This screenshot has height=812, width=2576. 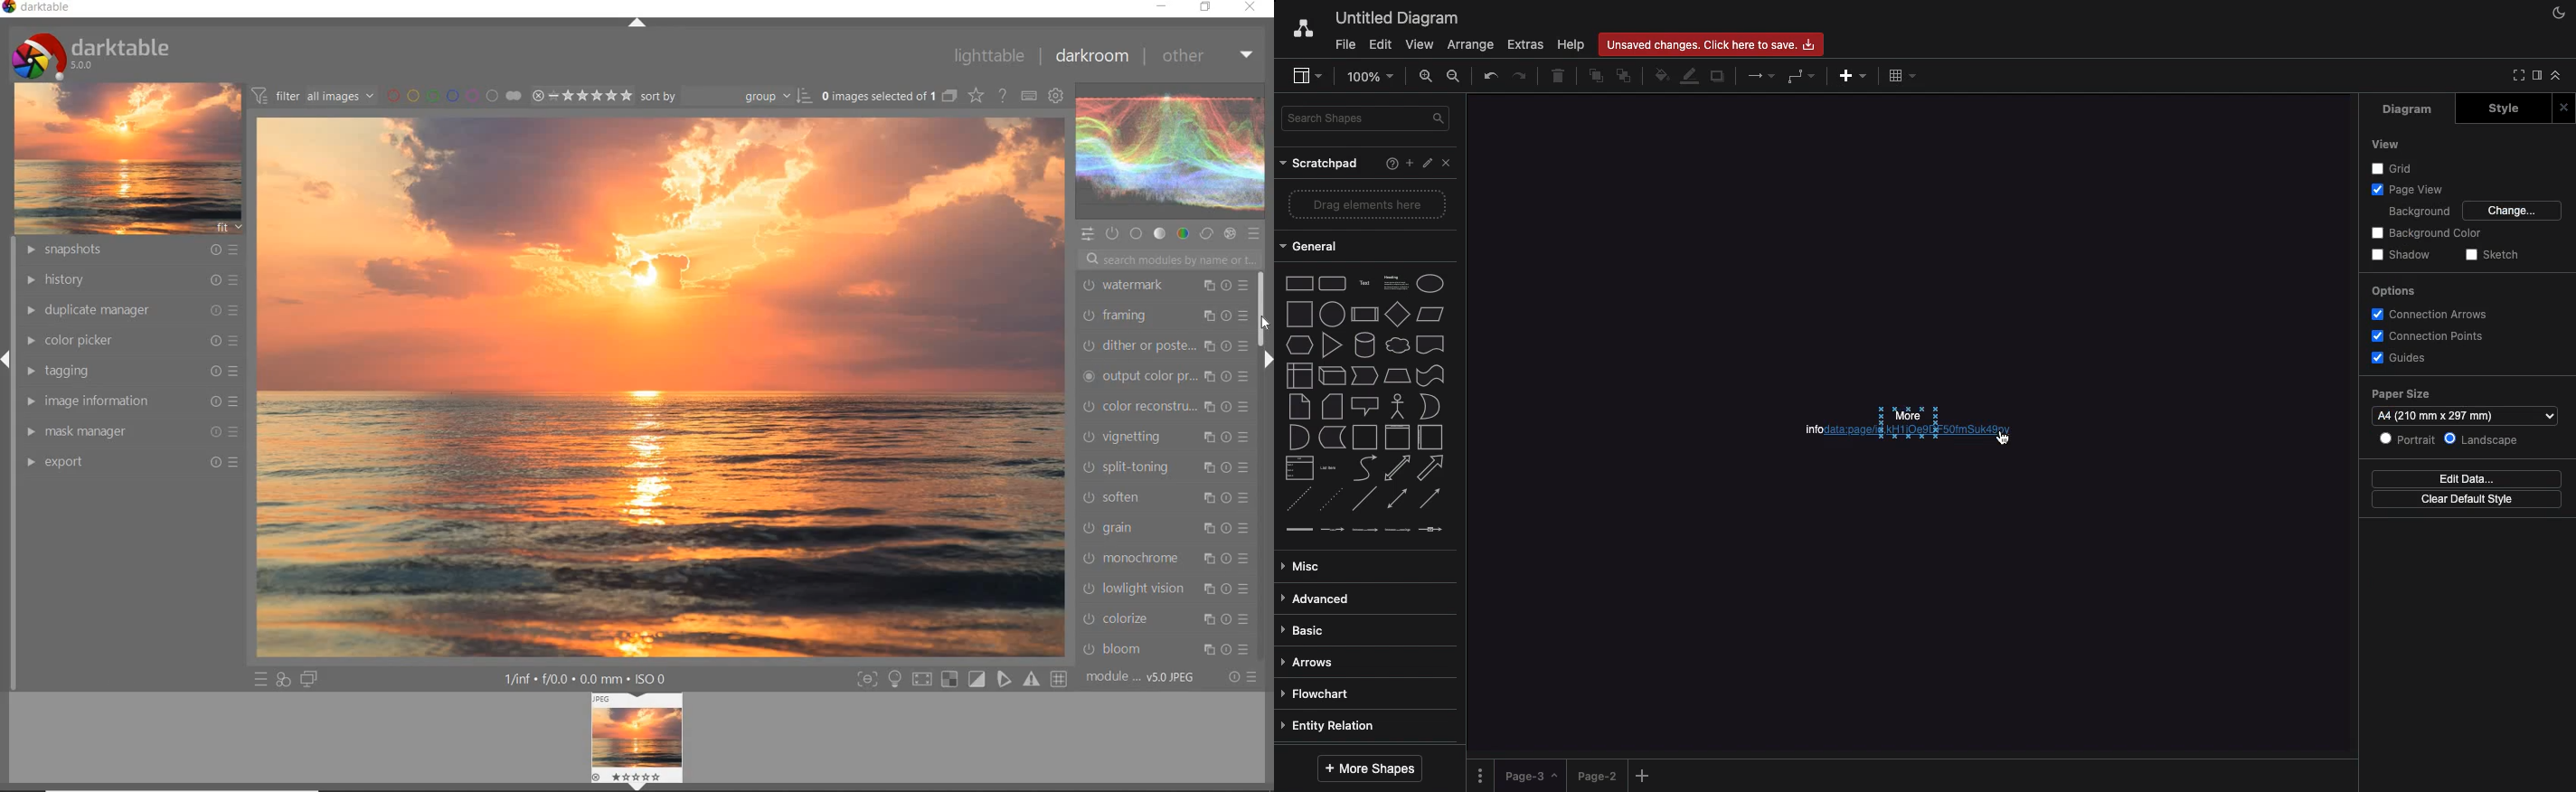 What do you see at coordinates (1373, 768) in the screenshot?
I see `More shapes` at bounding box center [1373, 768].